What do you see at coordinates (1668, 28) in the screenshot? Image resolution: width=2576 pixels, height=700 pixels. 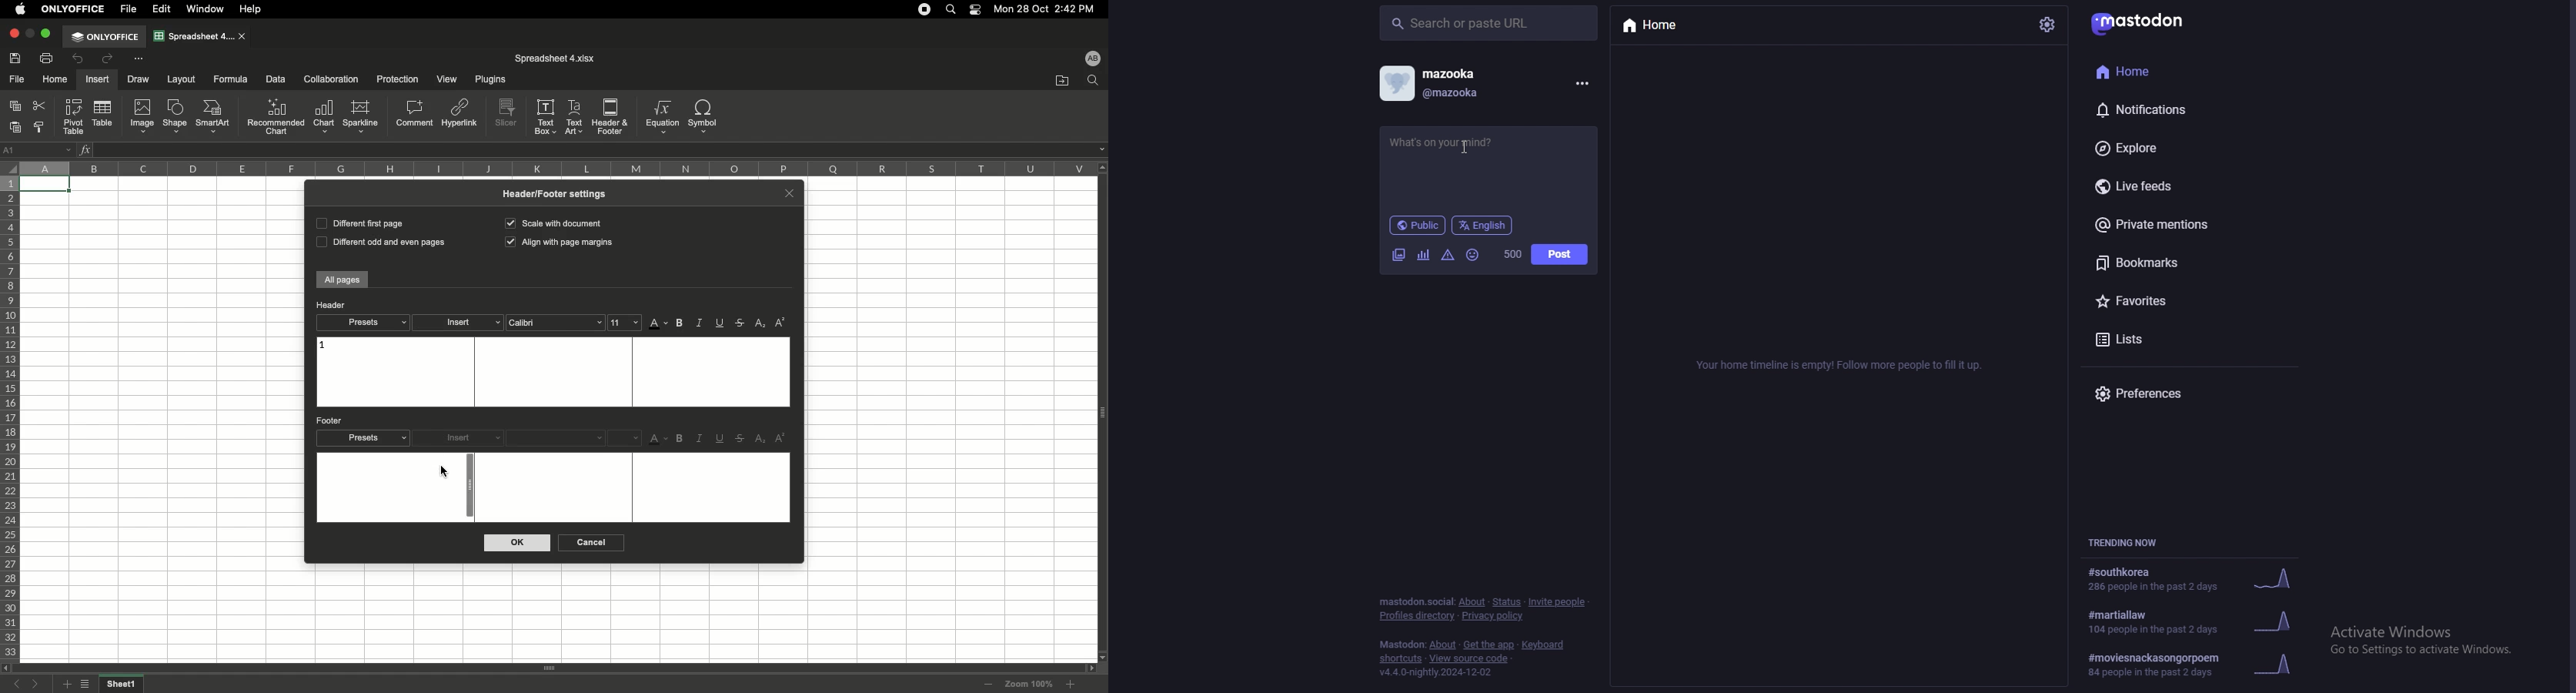 I see `home` at bounding box center [1668, 28].